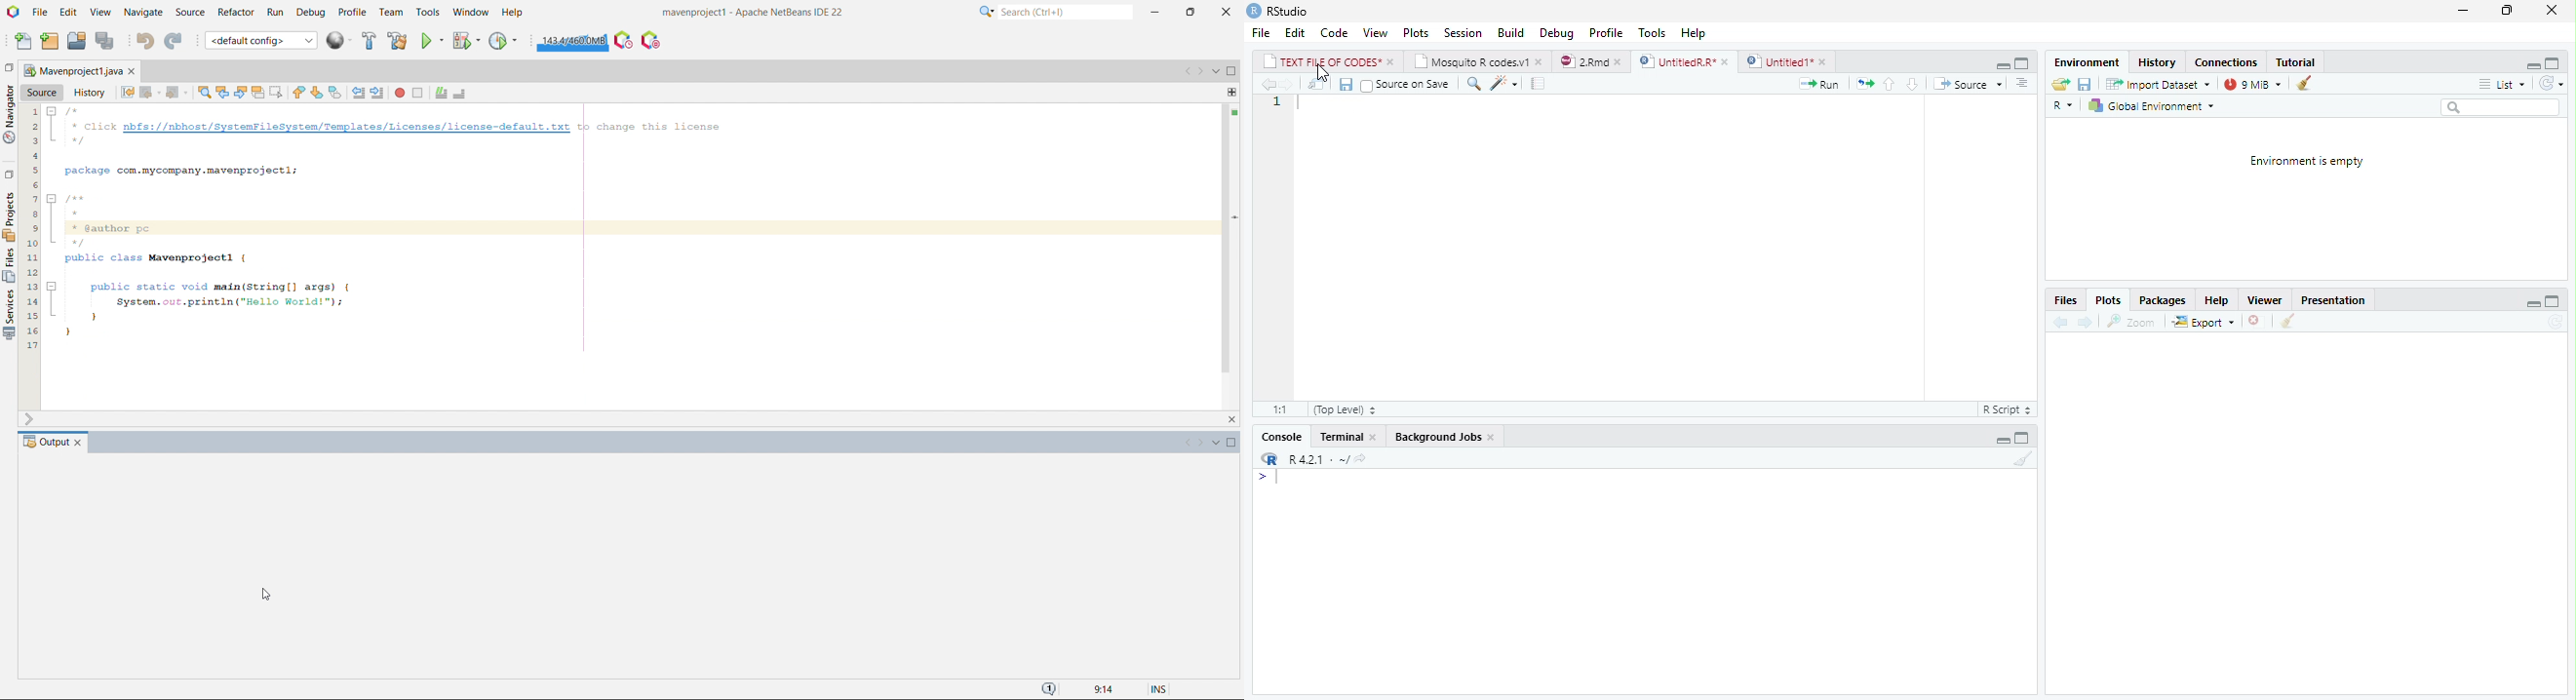 This screenshot has height=700, width=2576. Describe the element at coordinates (1863, 82) in the screenshot. I see `re run the previous code` at that location.